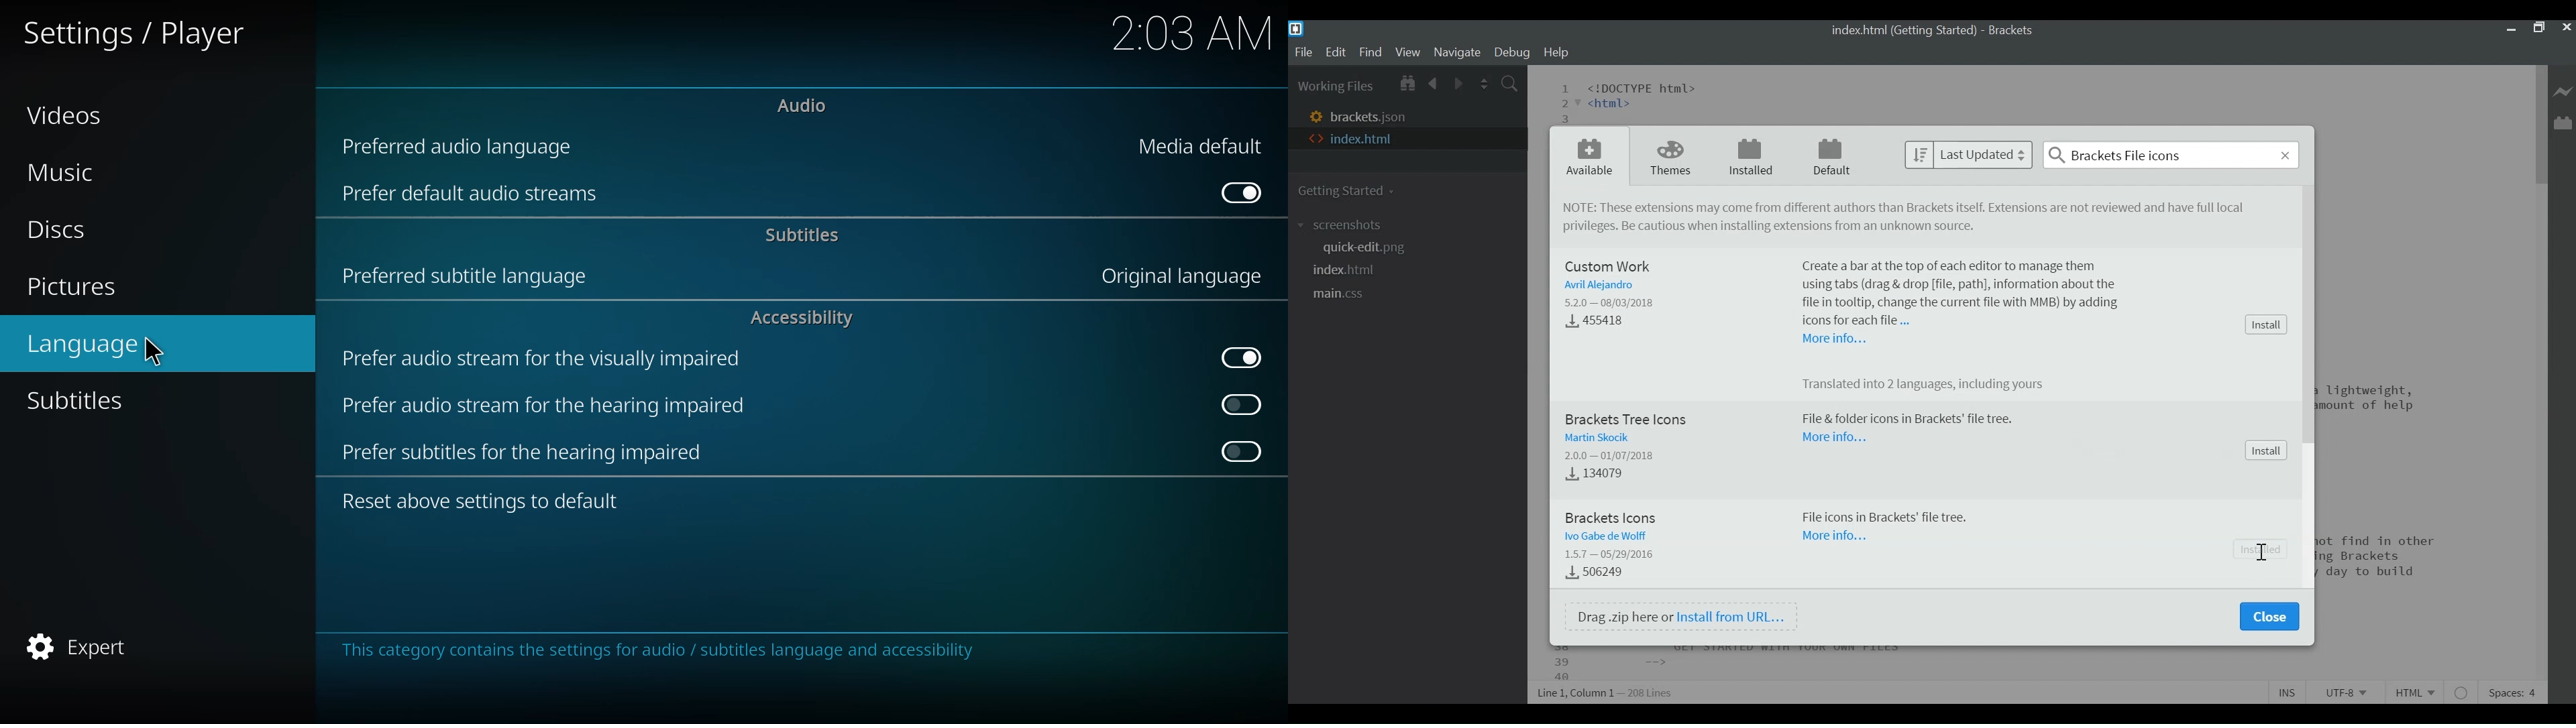  I want to click on Debug, so click(1514, 54).